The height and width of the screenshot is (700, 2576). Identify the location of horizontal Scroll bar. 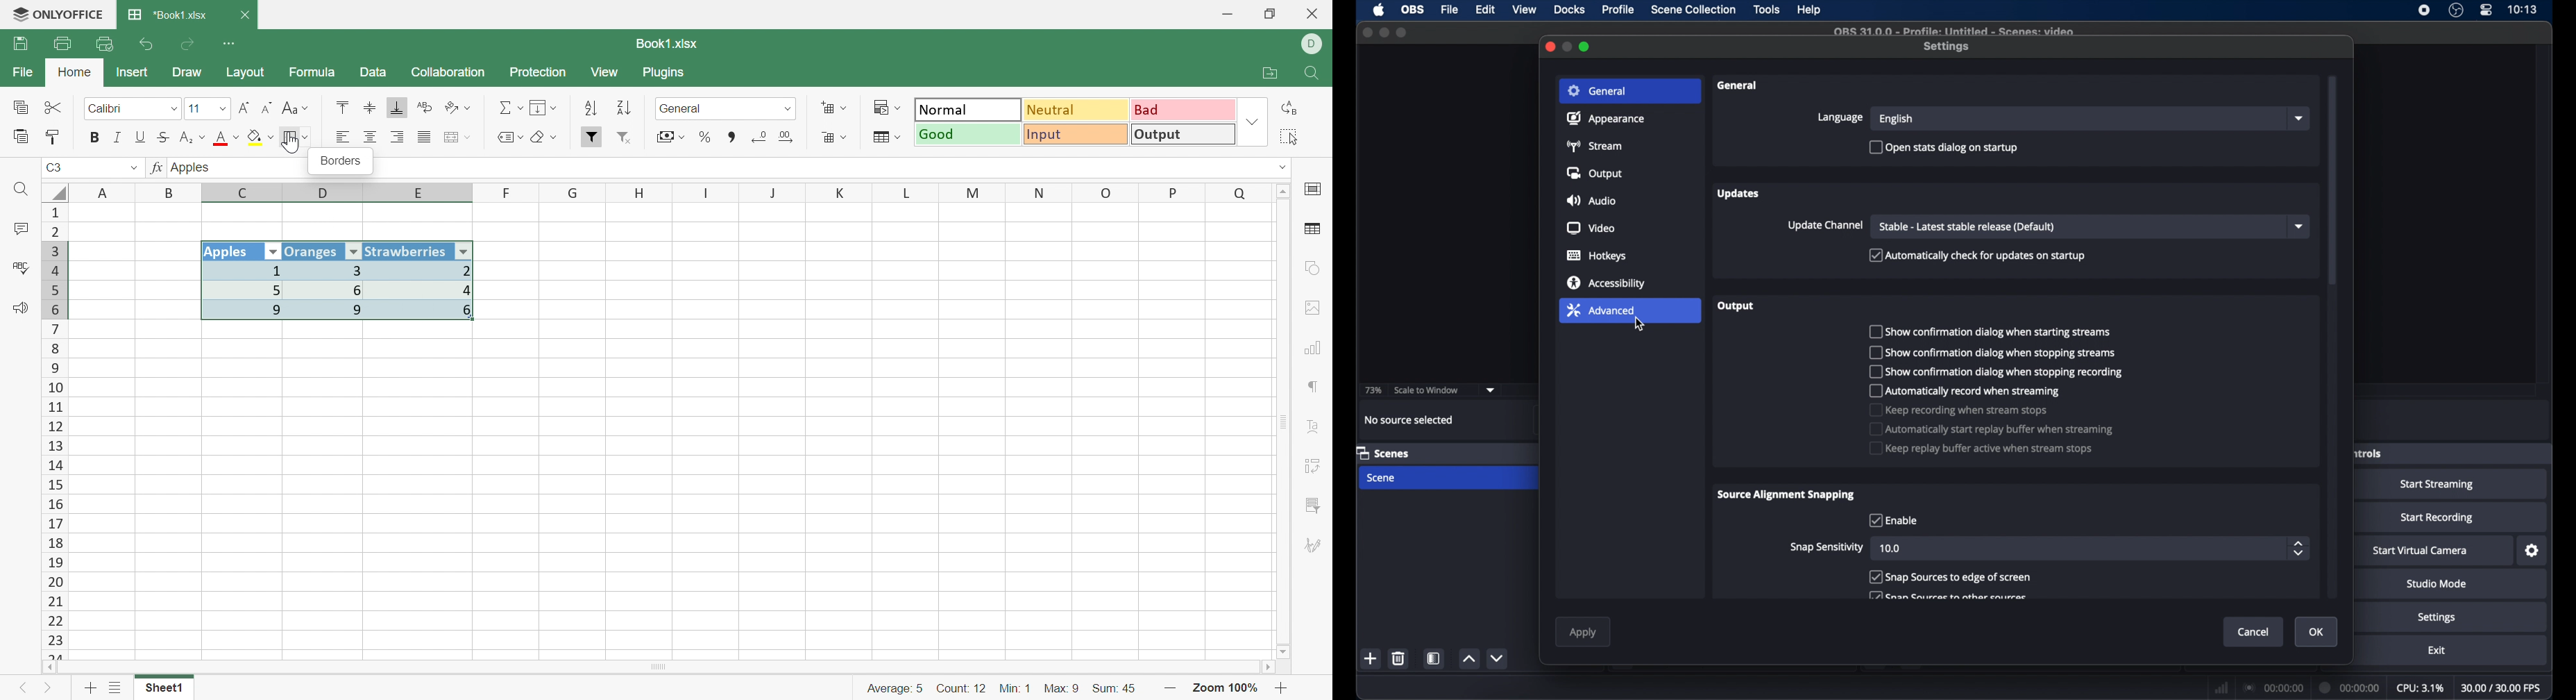
(663, 665).